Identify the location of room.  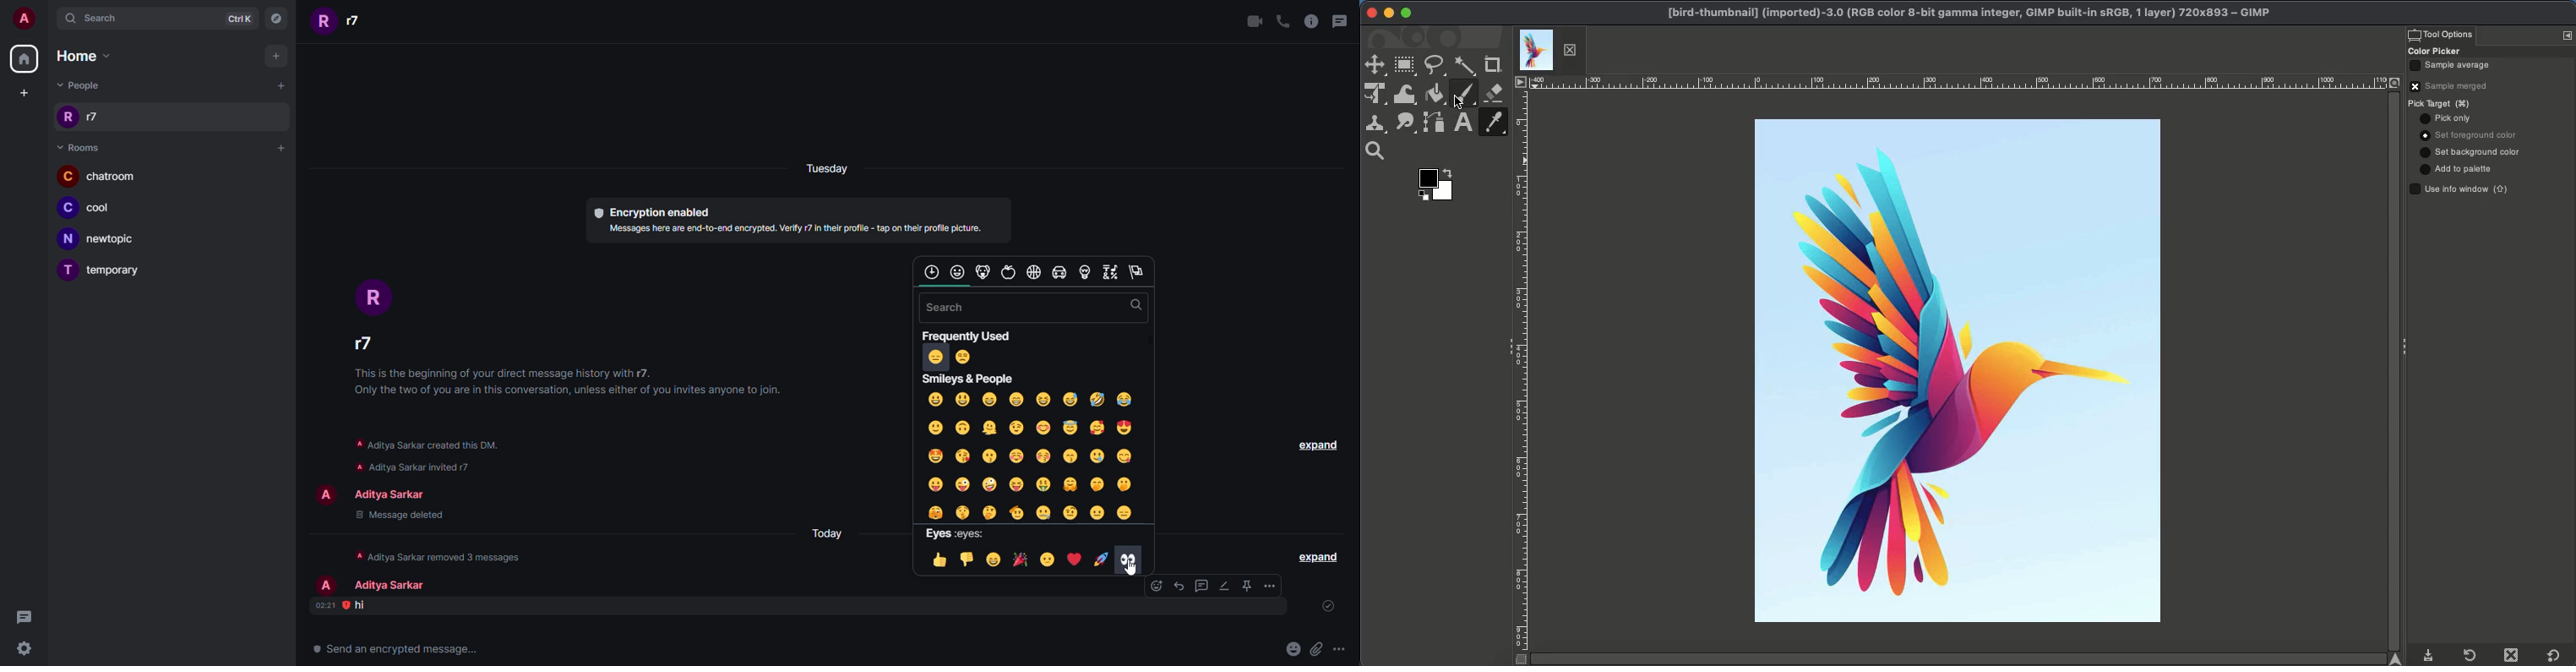
(98, 176).